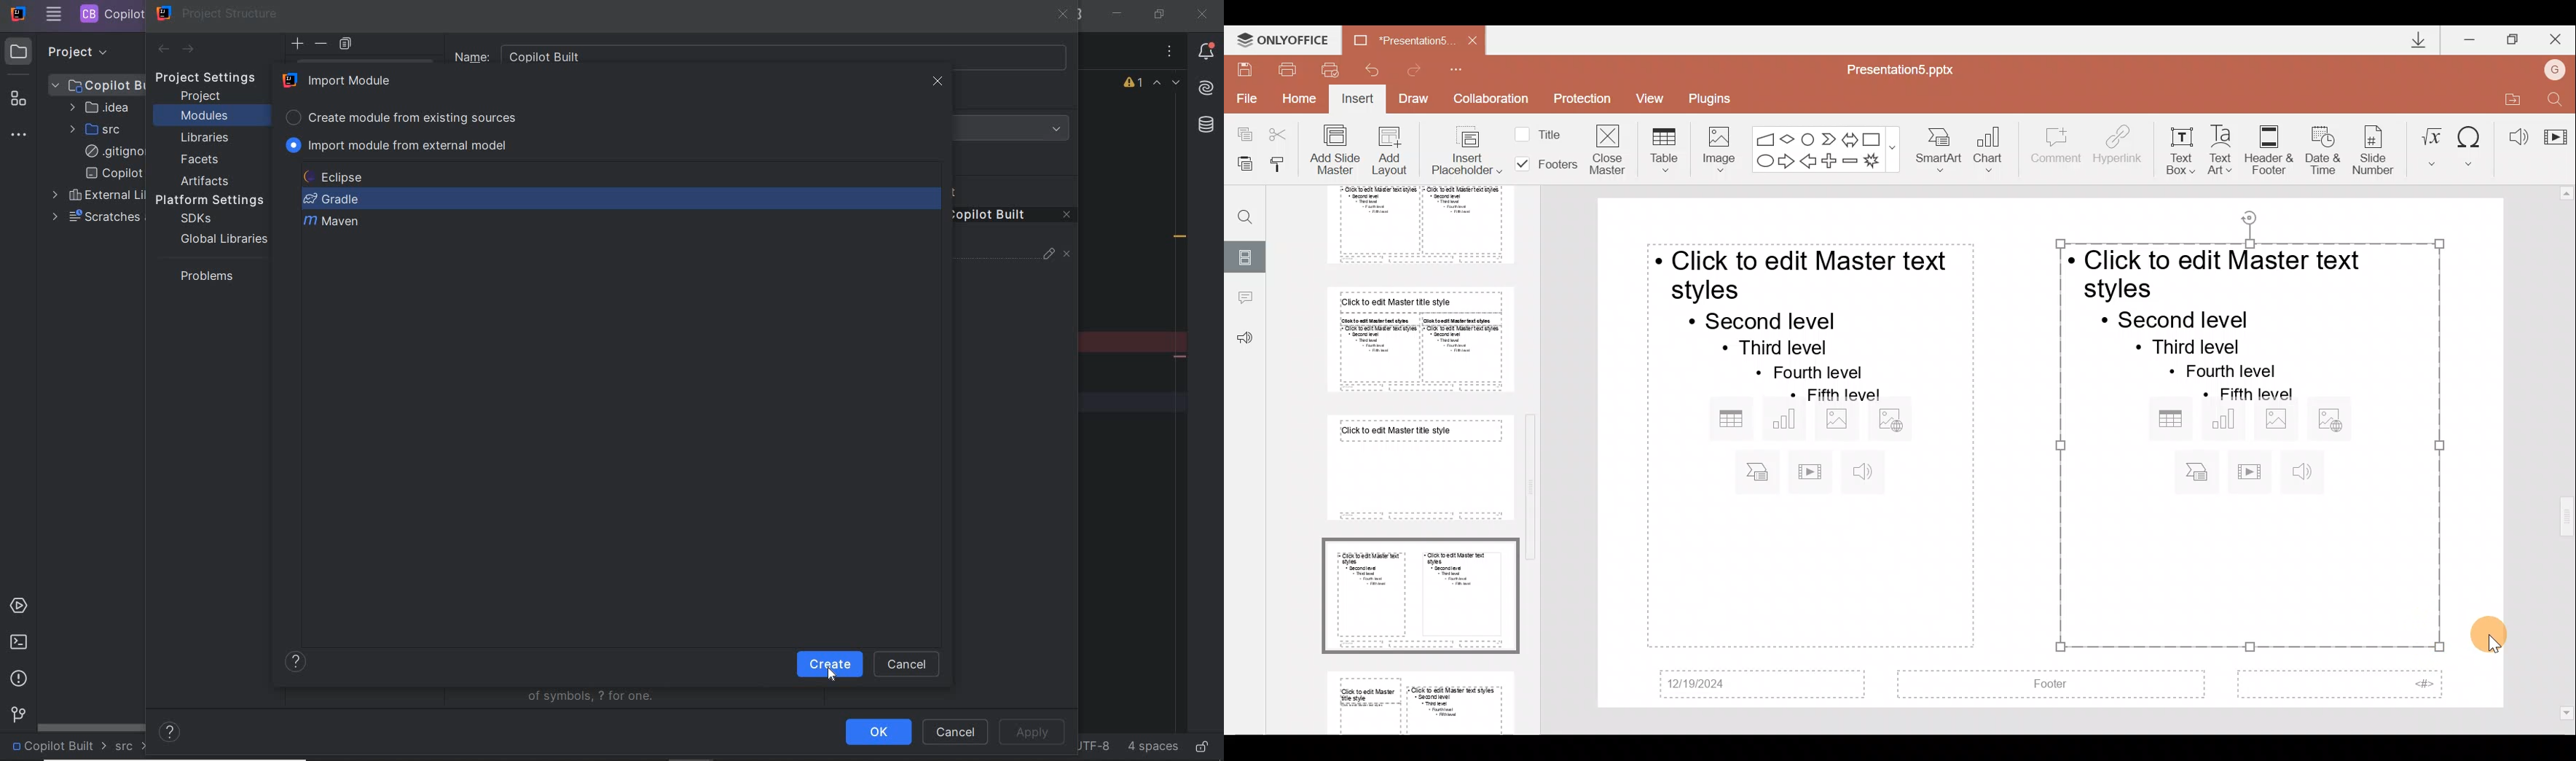  I want to click on Text box, so click(2180, 147).